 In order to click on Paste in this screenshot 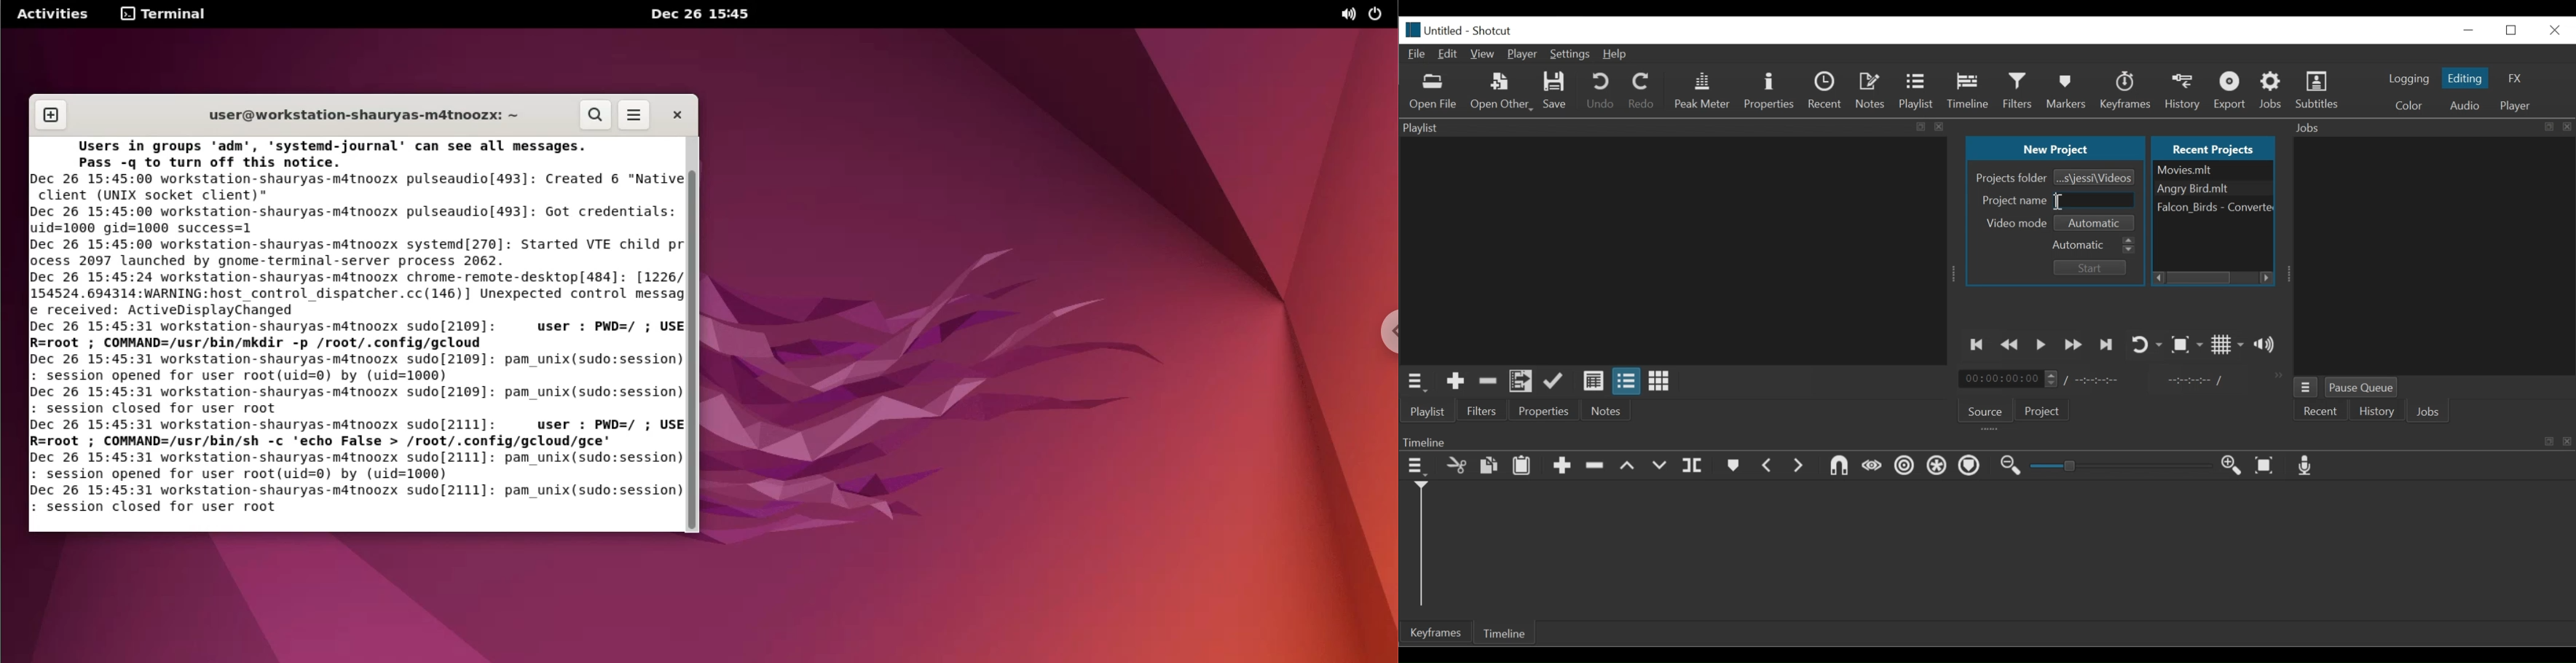, I will do `click(1522, 467)`.